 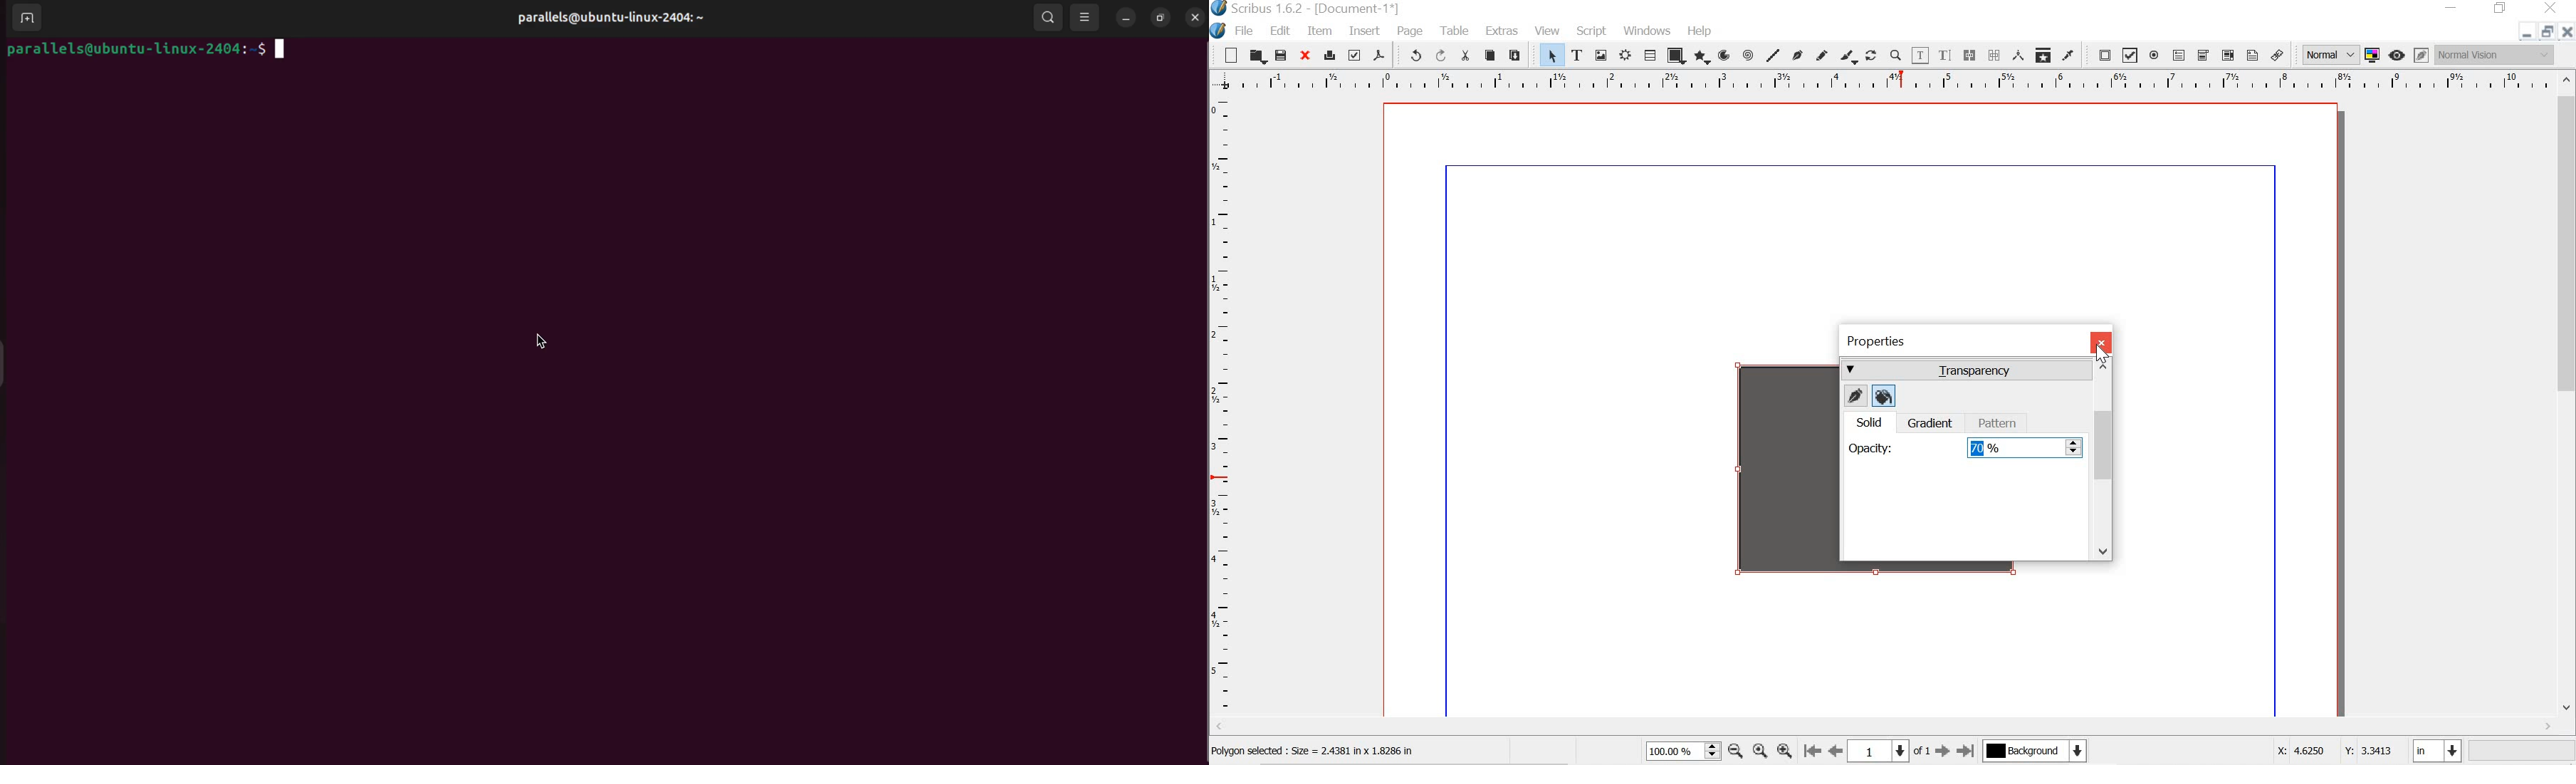 What do you see at coordinates (2100, 352) in the screenshot?
I see `cursor` at bounding box center [2100, 352].